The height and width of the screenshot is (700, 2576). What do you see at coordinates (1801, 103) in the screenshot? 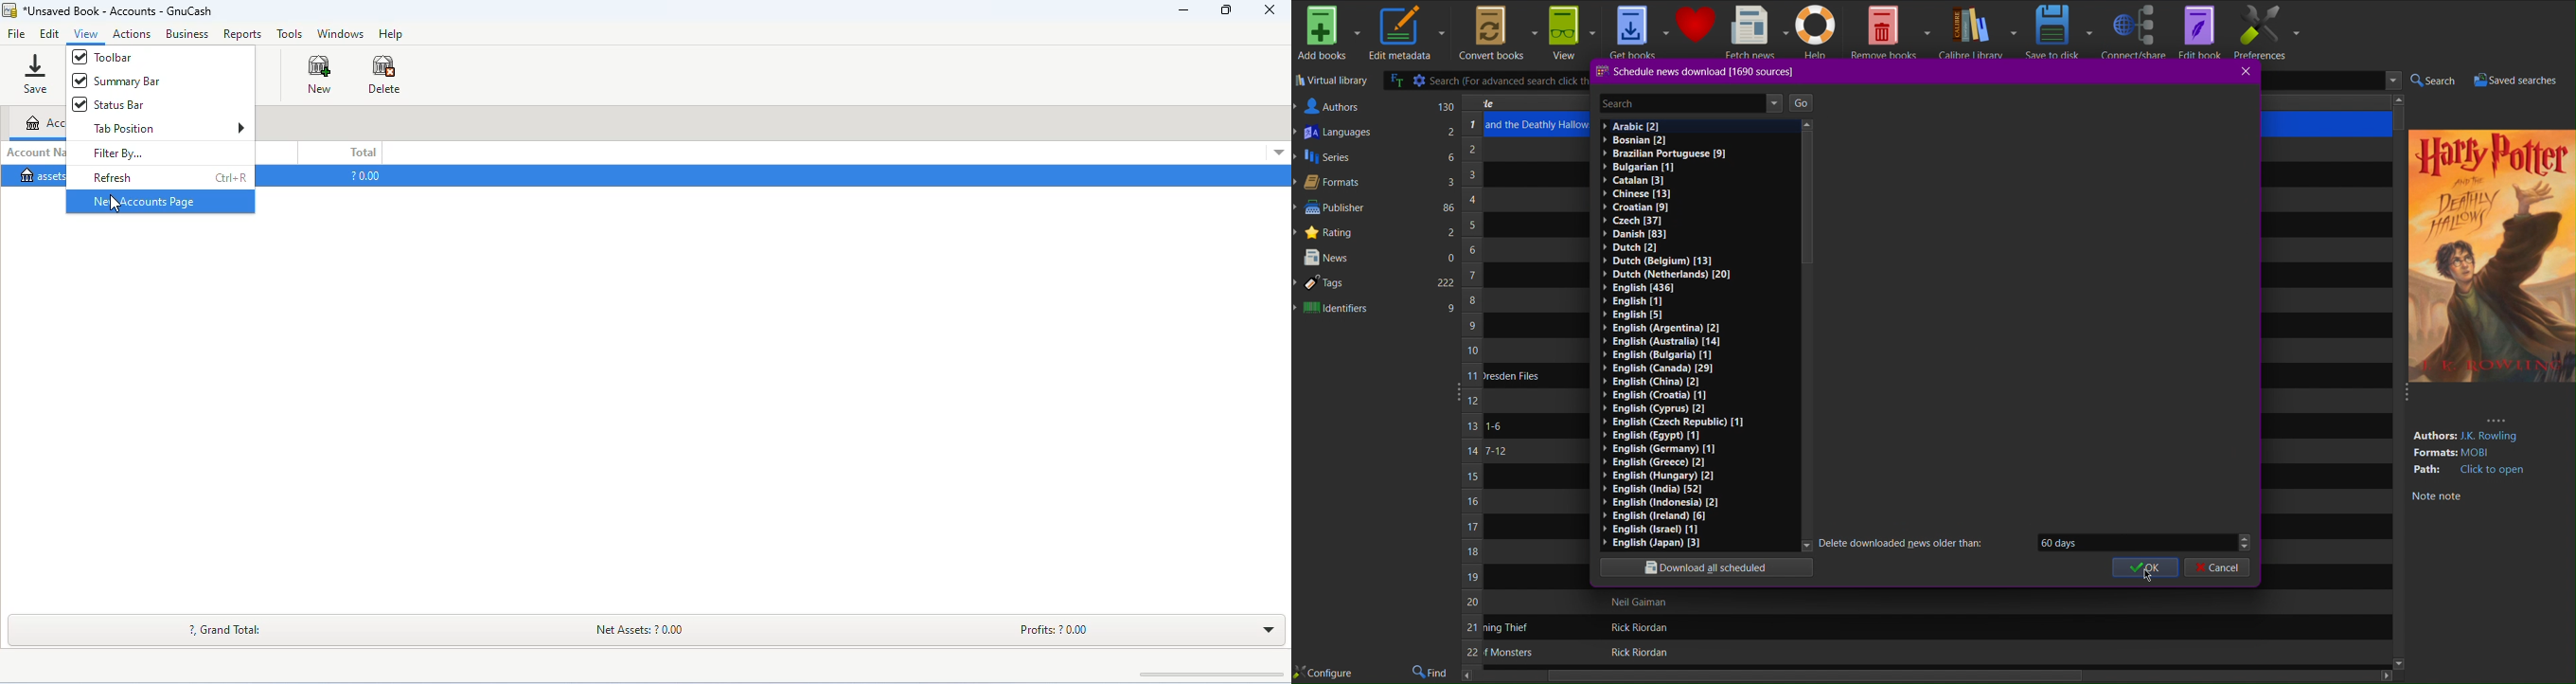
I see `Go` at bounding box center [1801, 103].